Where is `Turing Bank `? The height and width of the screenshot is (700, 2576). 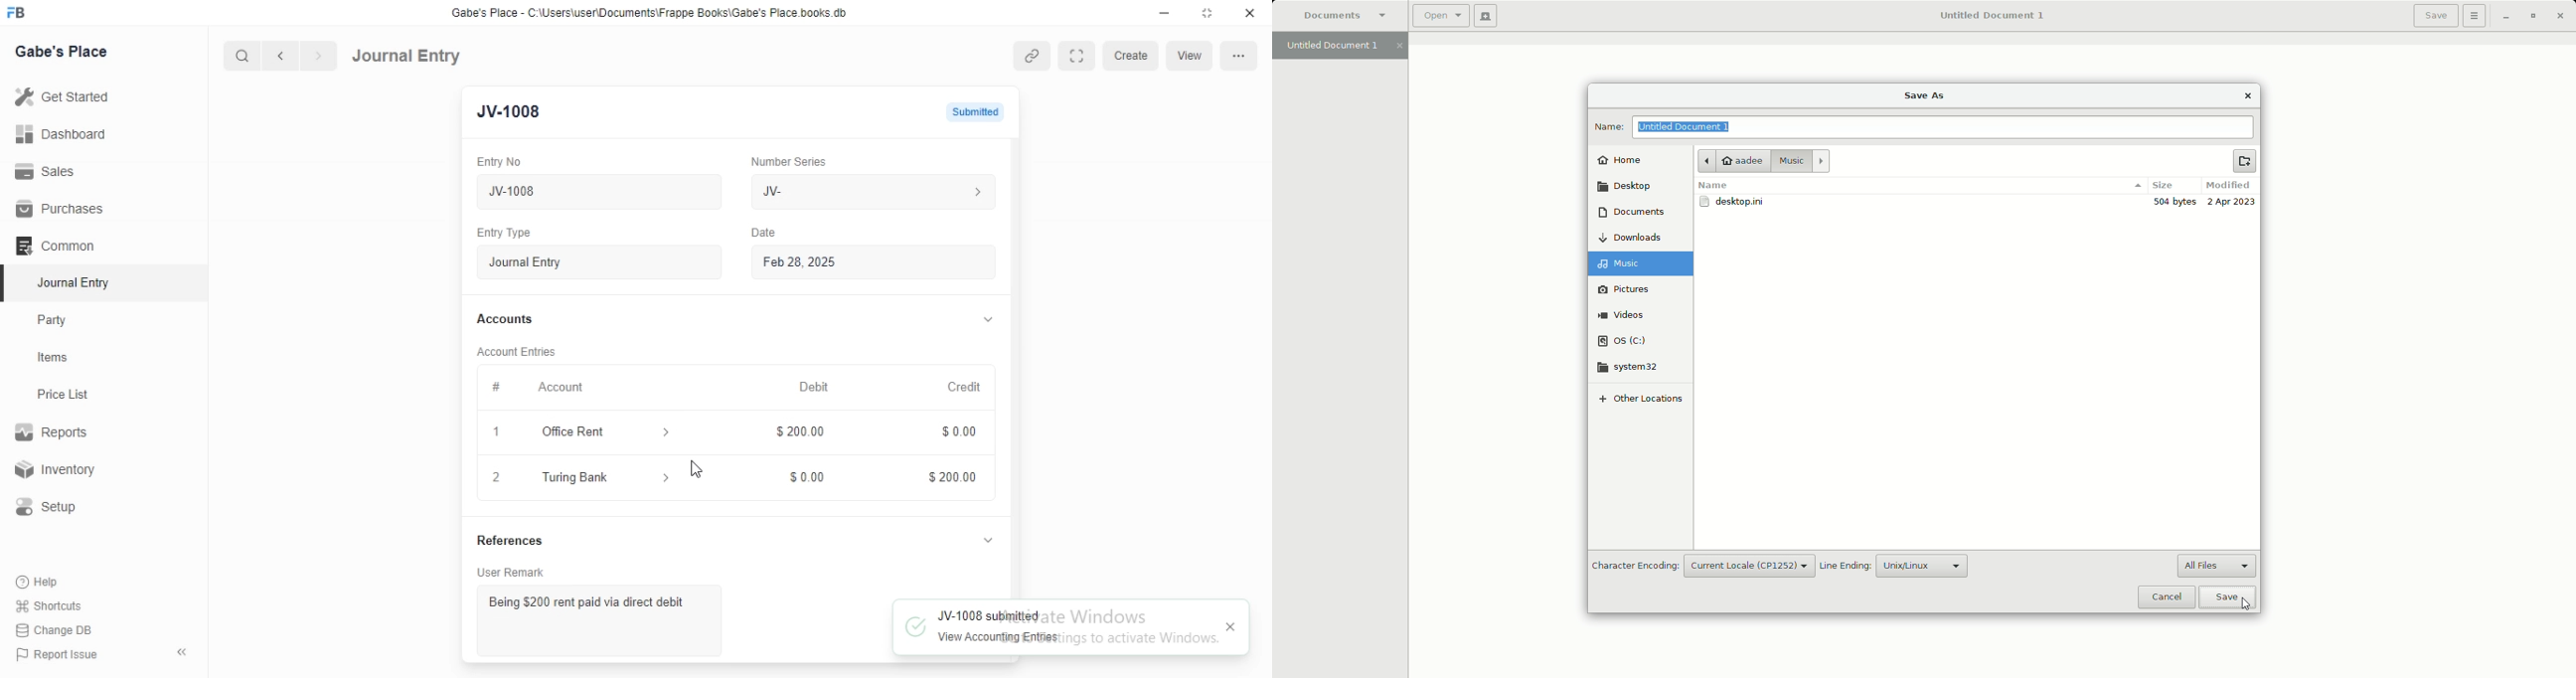
Turing Bank  is located at coordinates (599, 478).